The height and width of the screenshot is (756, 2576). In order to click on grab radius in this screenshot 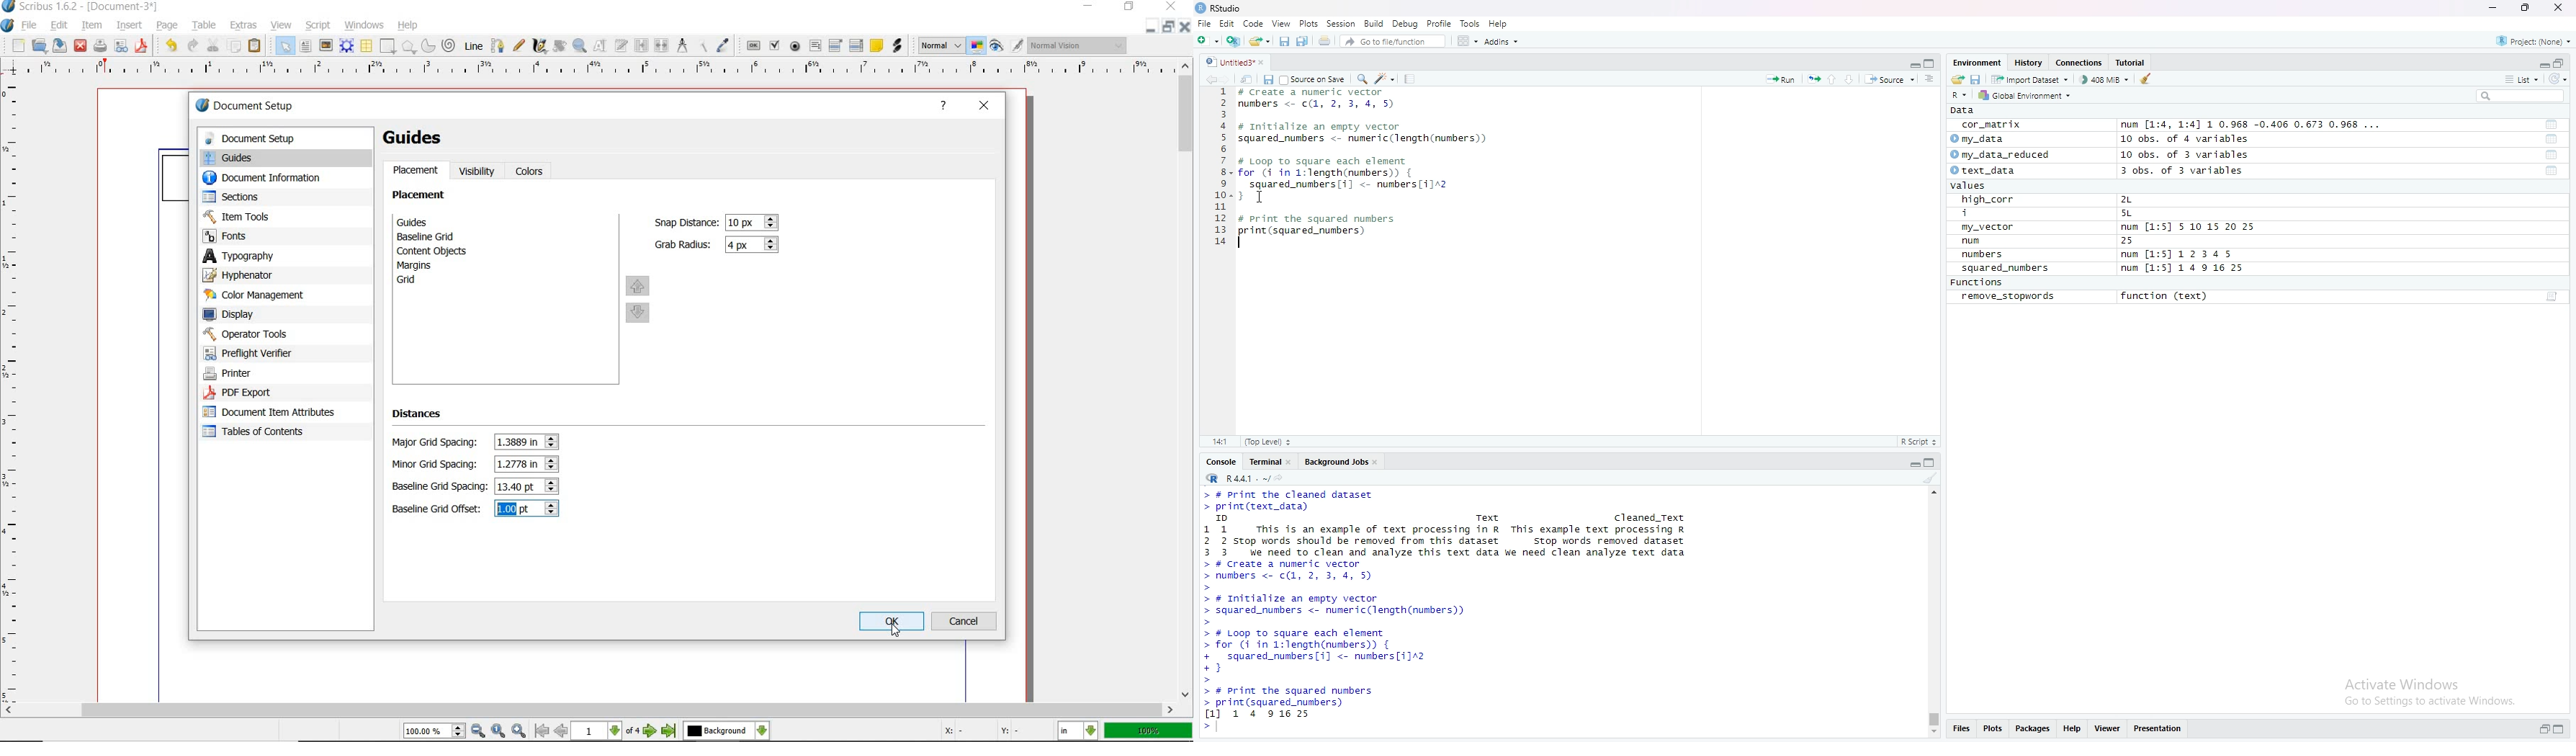, I will do `click(755, 245)`.